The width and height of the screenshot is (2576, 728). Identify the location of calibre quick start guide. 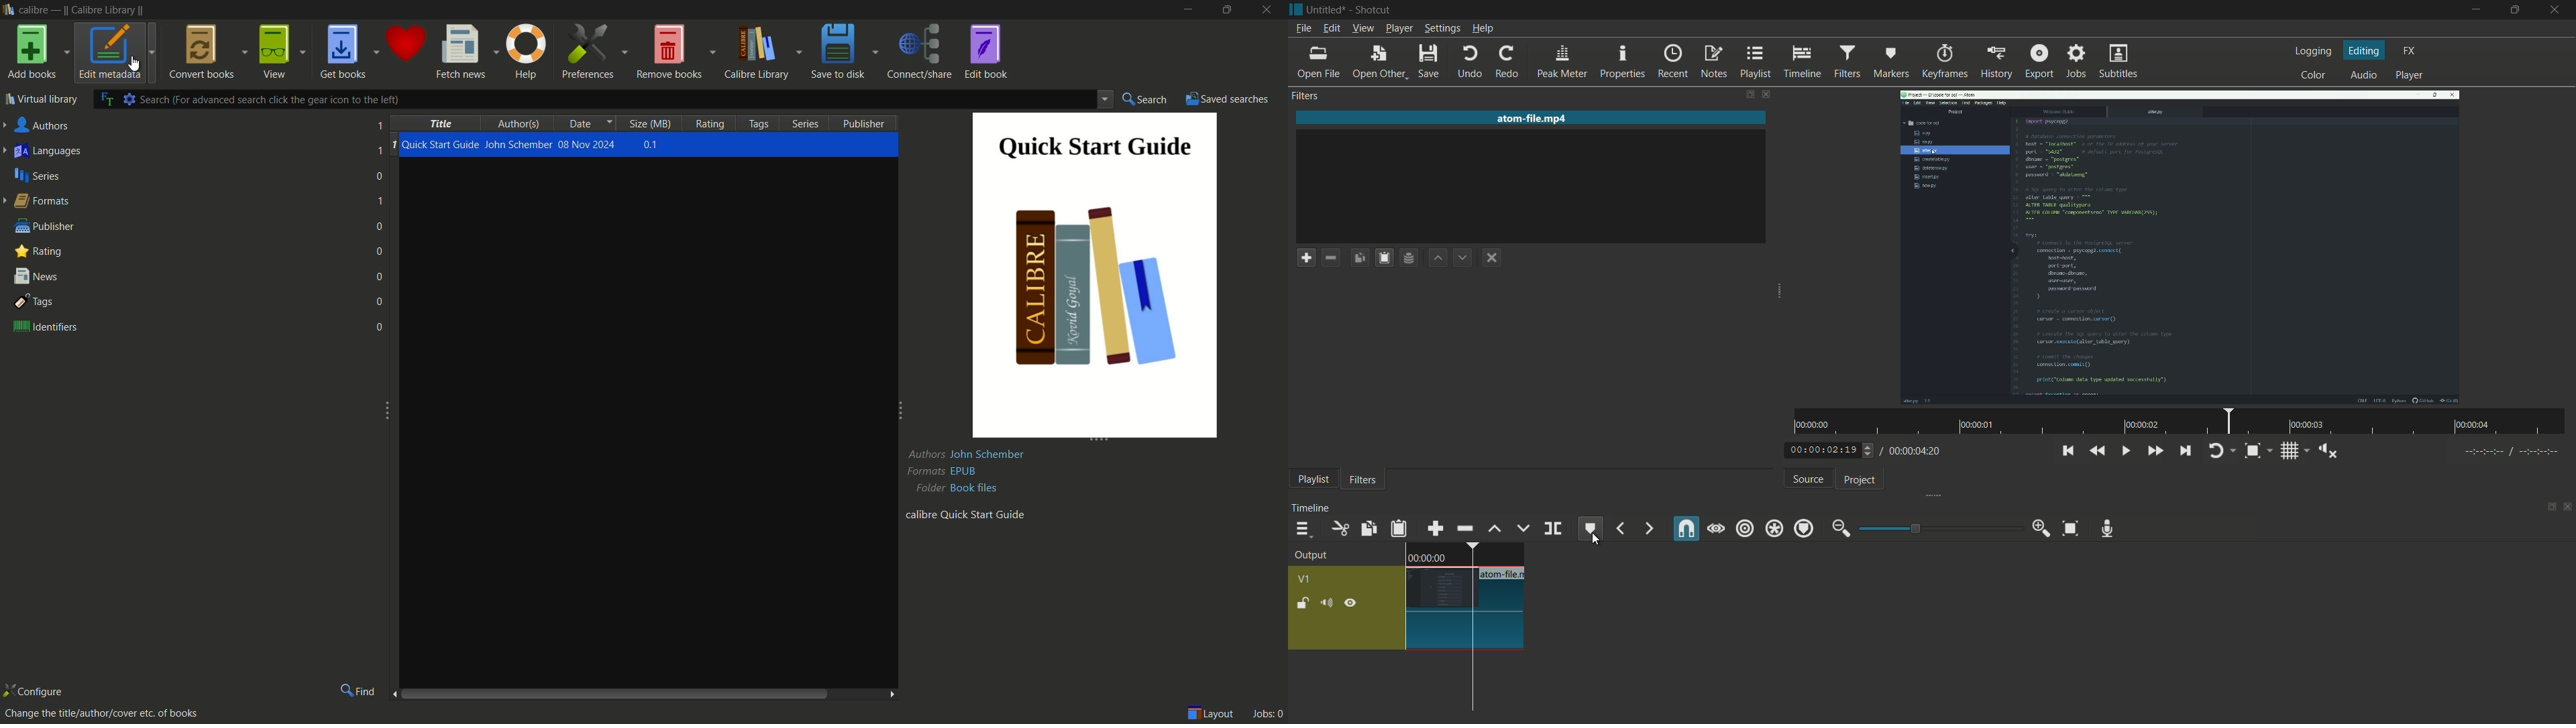
(965, 513).